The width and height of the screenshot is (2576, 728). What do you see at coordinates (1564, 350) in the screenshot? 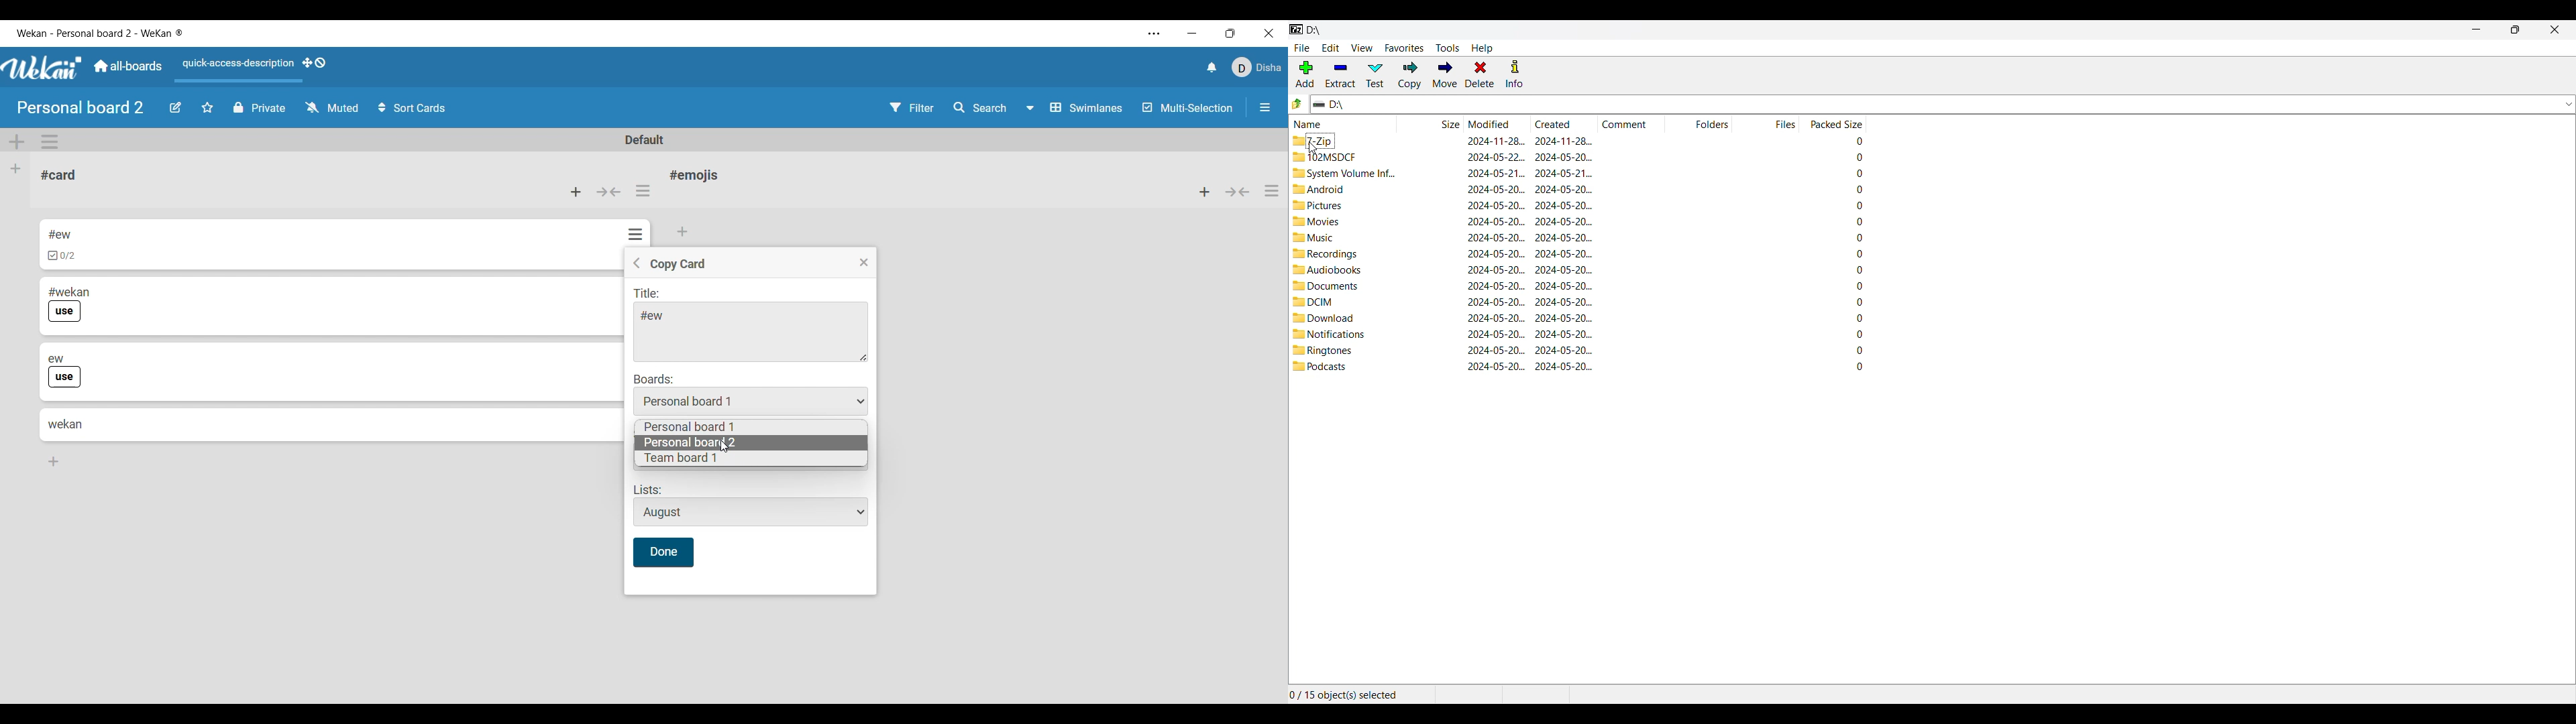
I see `created date & time` at bounding box center [1564, 350].